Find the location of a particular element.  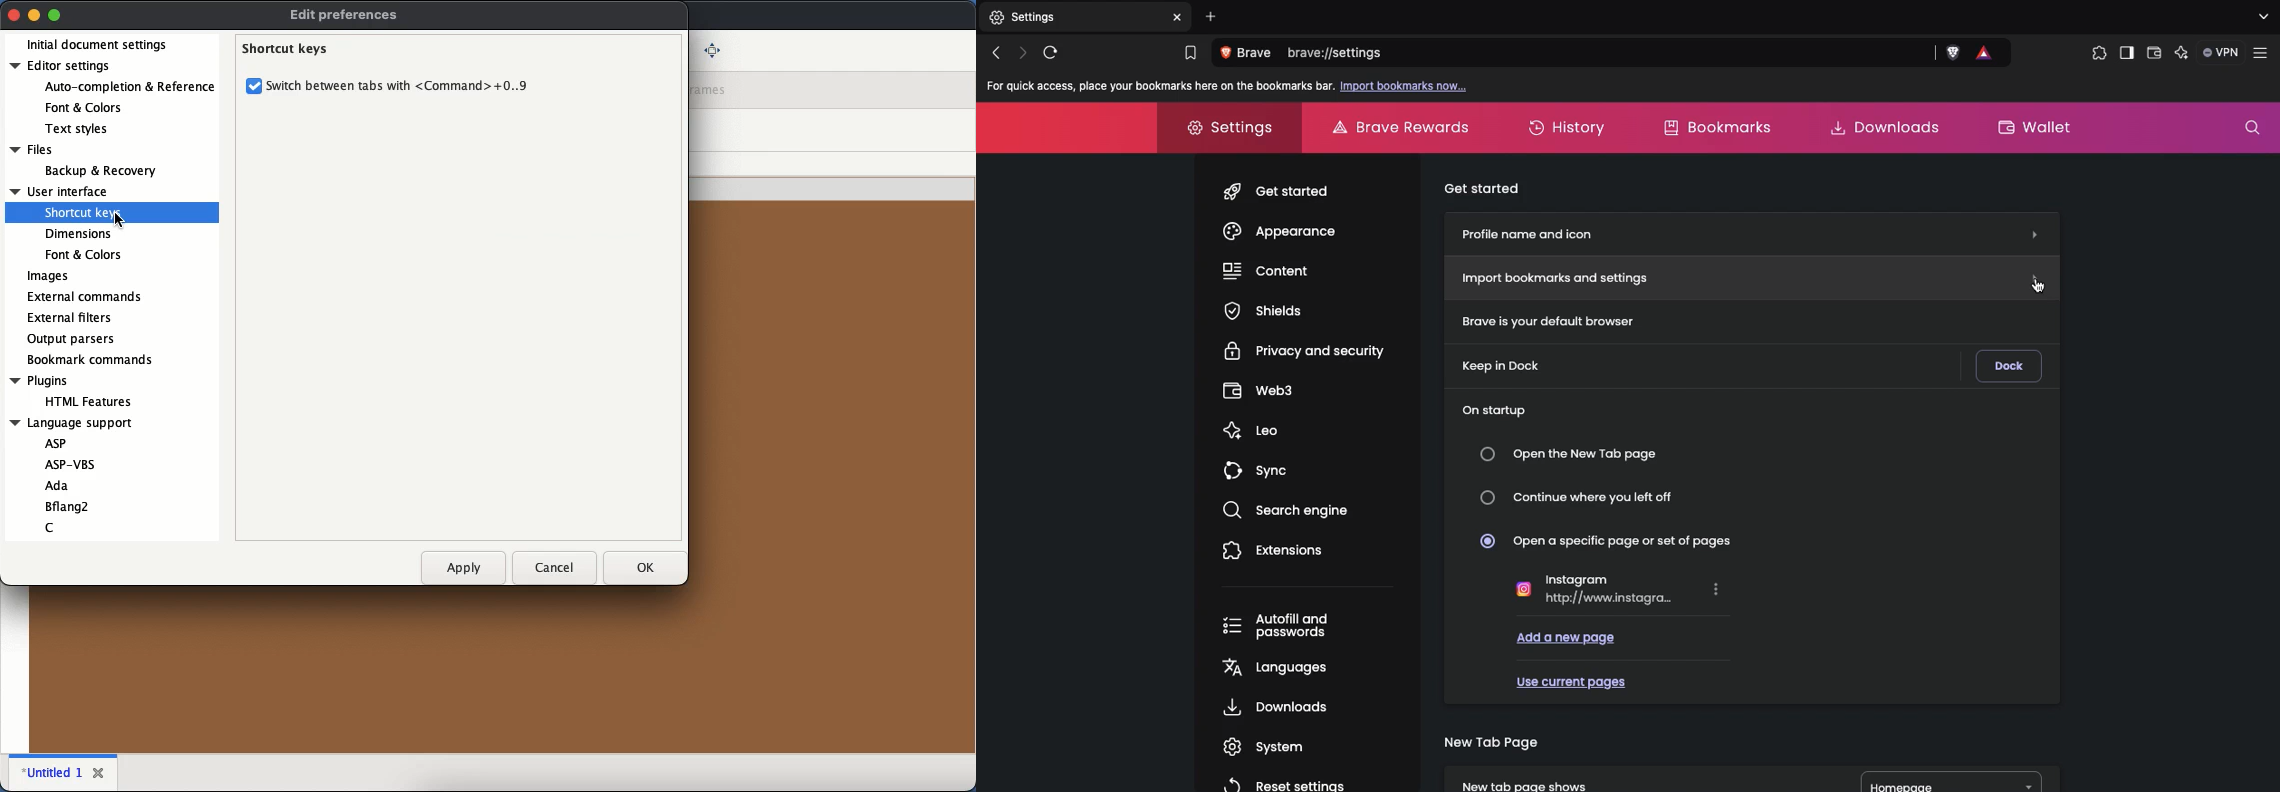

plugins html features is located at coordinates (40, 381).